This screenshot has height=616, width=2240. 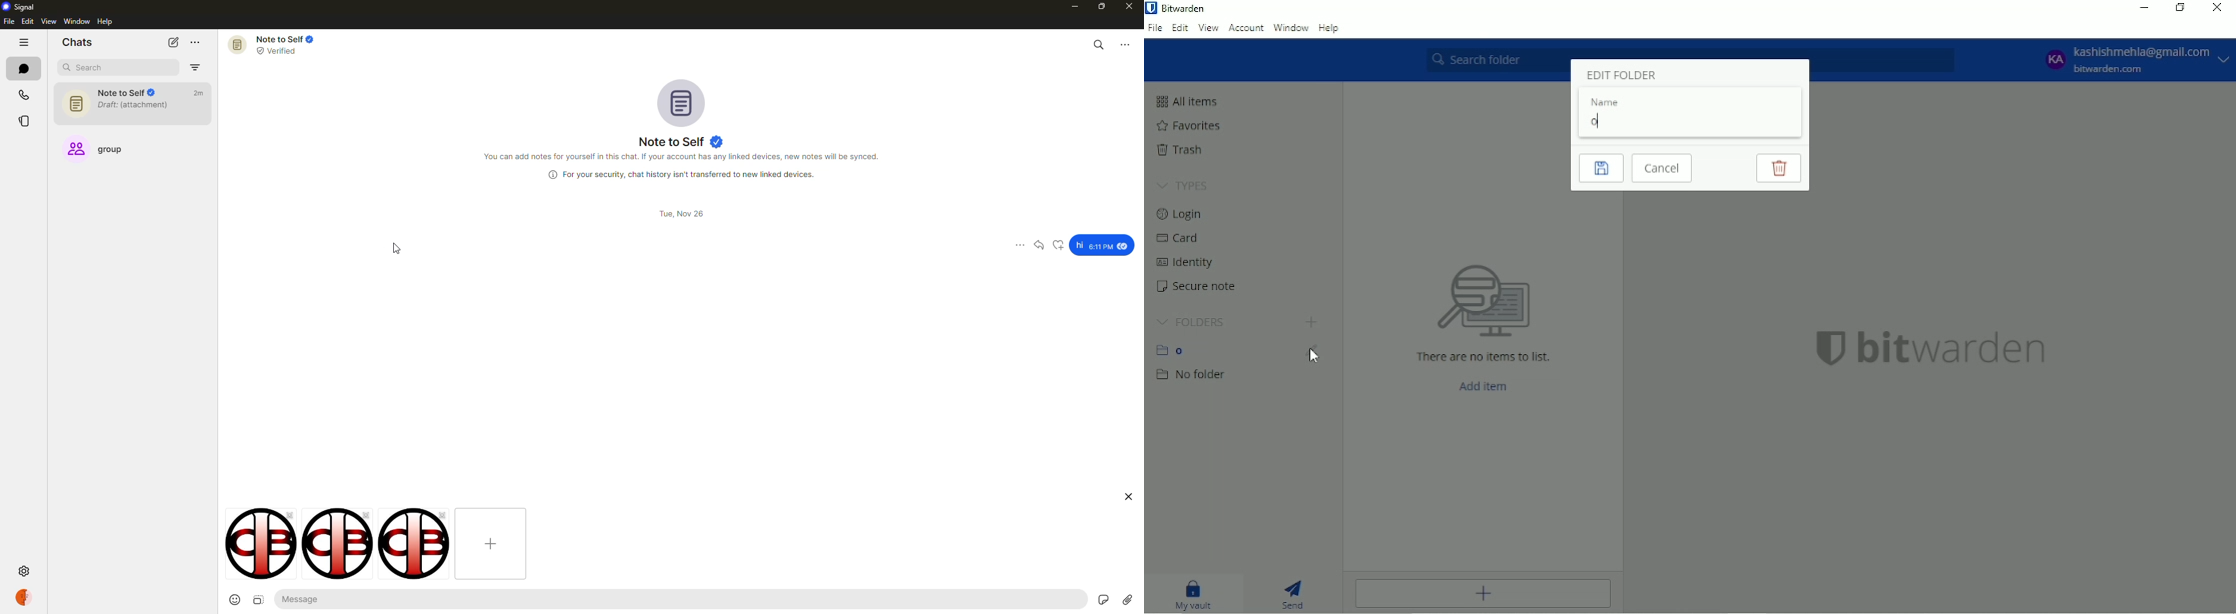 I want to click on calls, so click(x=20, y=94).